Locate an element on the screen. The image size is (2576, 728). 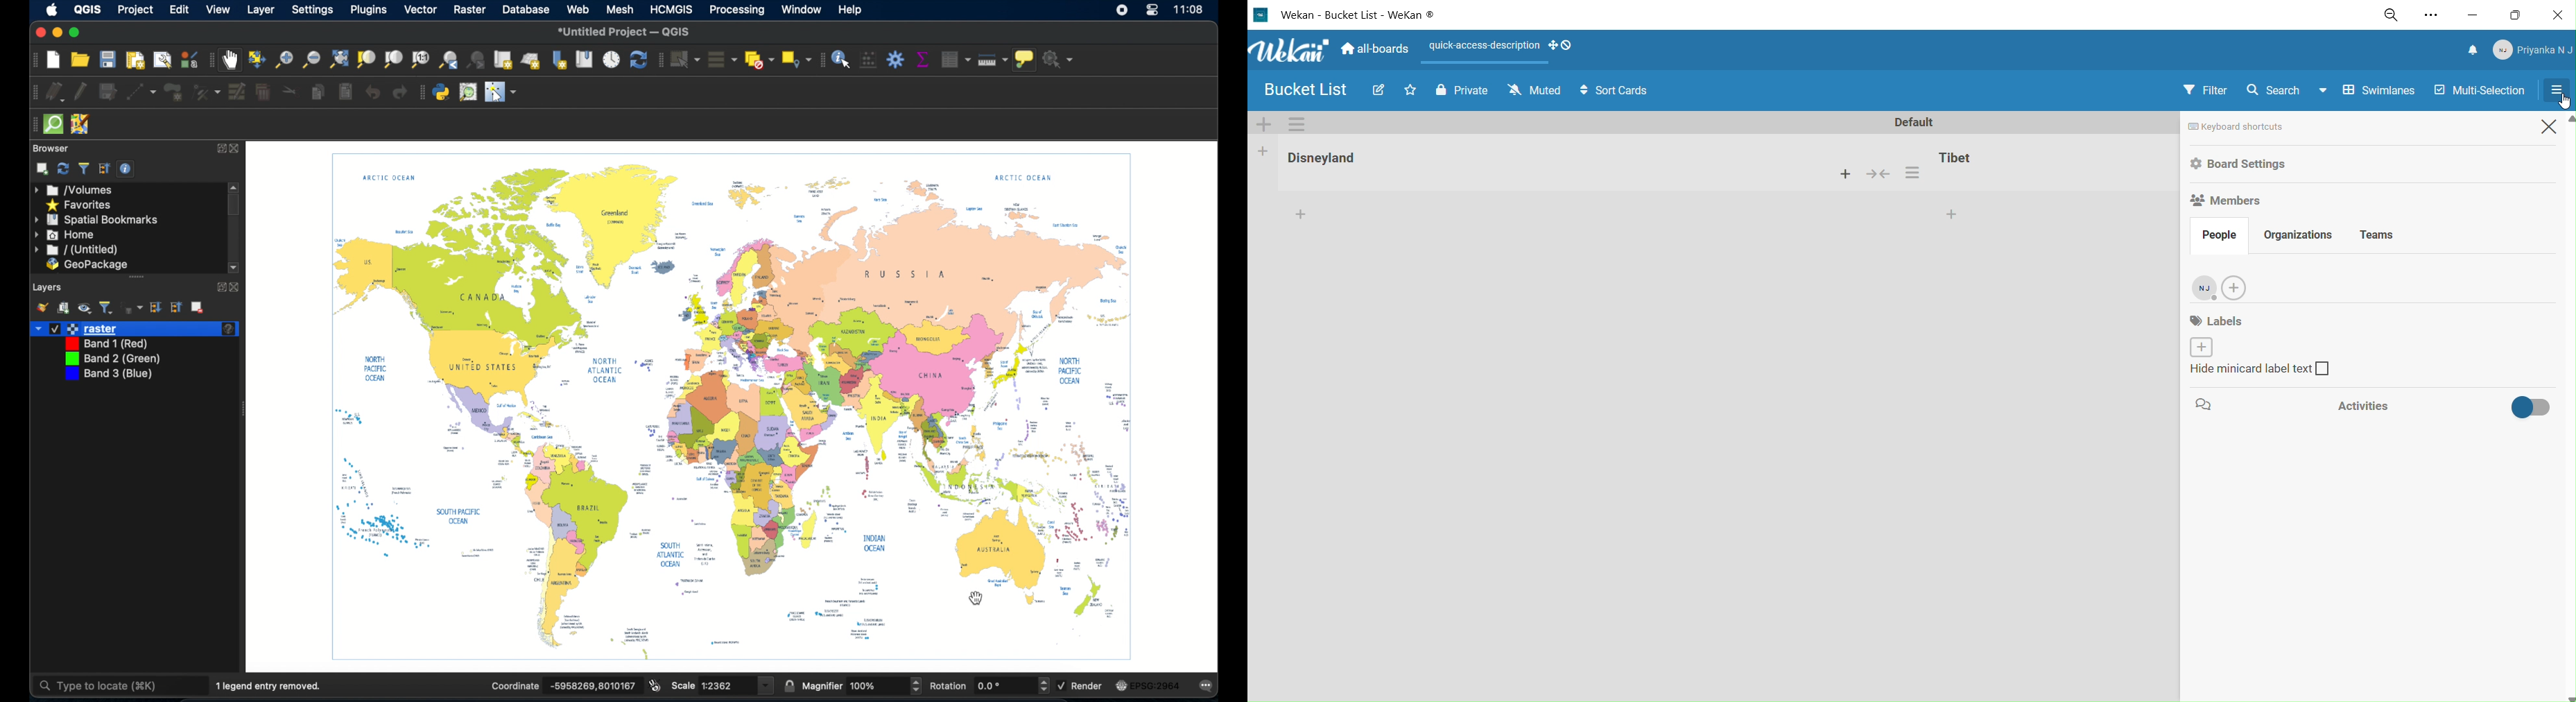
maximize is located at coordinates (2514, 15).